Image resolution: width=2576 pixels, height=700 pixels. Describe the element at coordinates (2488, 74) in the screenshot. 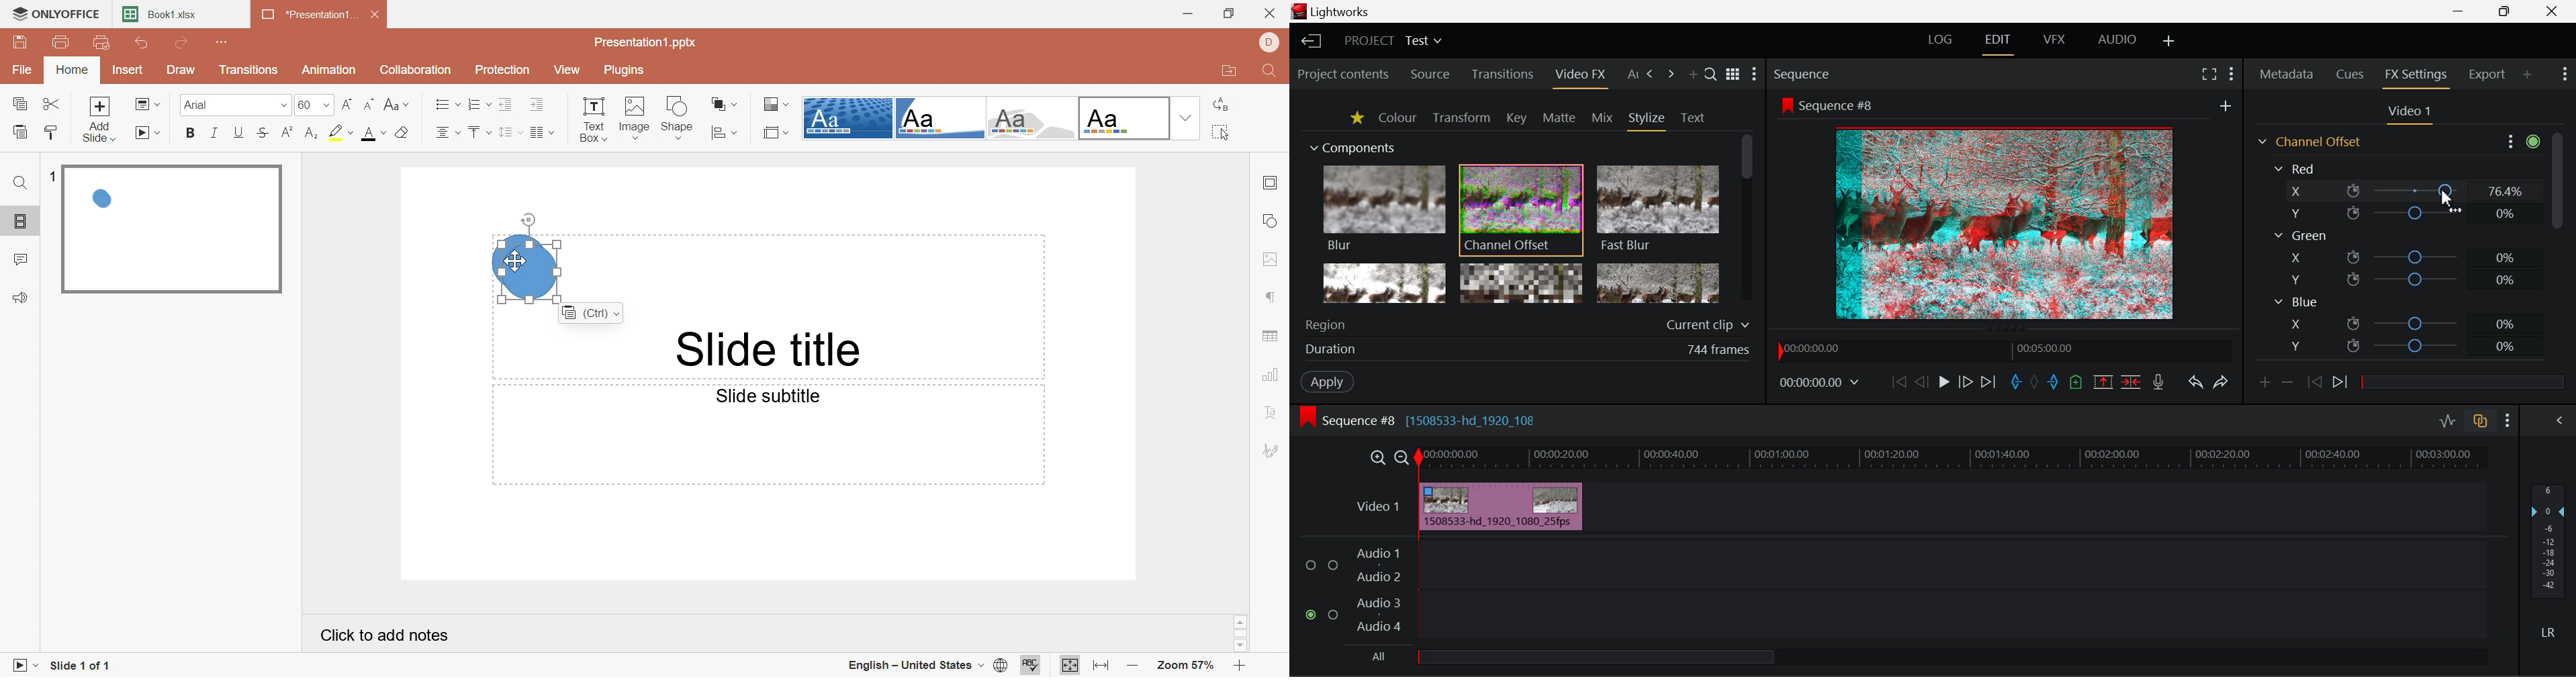

I see `Export` at that location.